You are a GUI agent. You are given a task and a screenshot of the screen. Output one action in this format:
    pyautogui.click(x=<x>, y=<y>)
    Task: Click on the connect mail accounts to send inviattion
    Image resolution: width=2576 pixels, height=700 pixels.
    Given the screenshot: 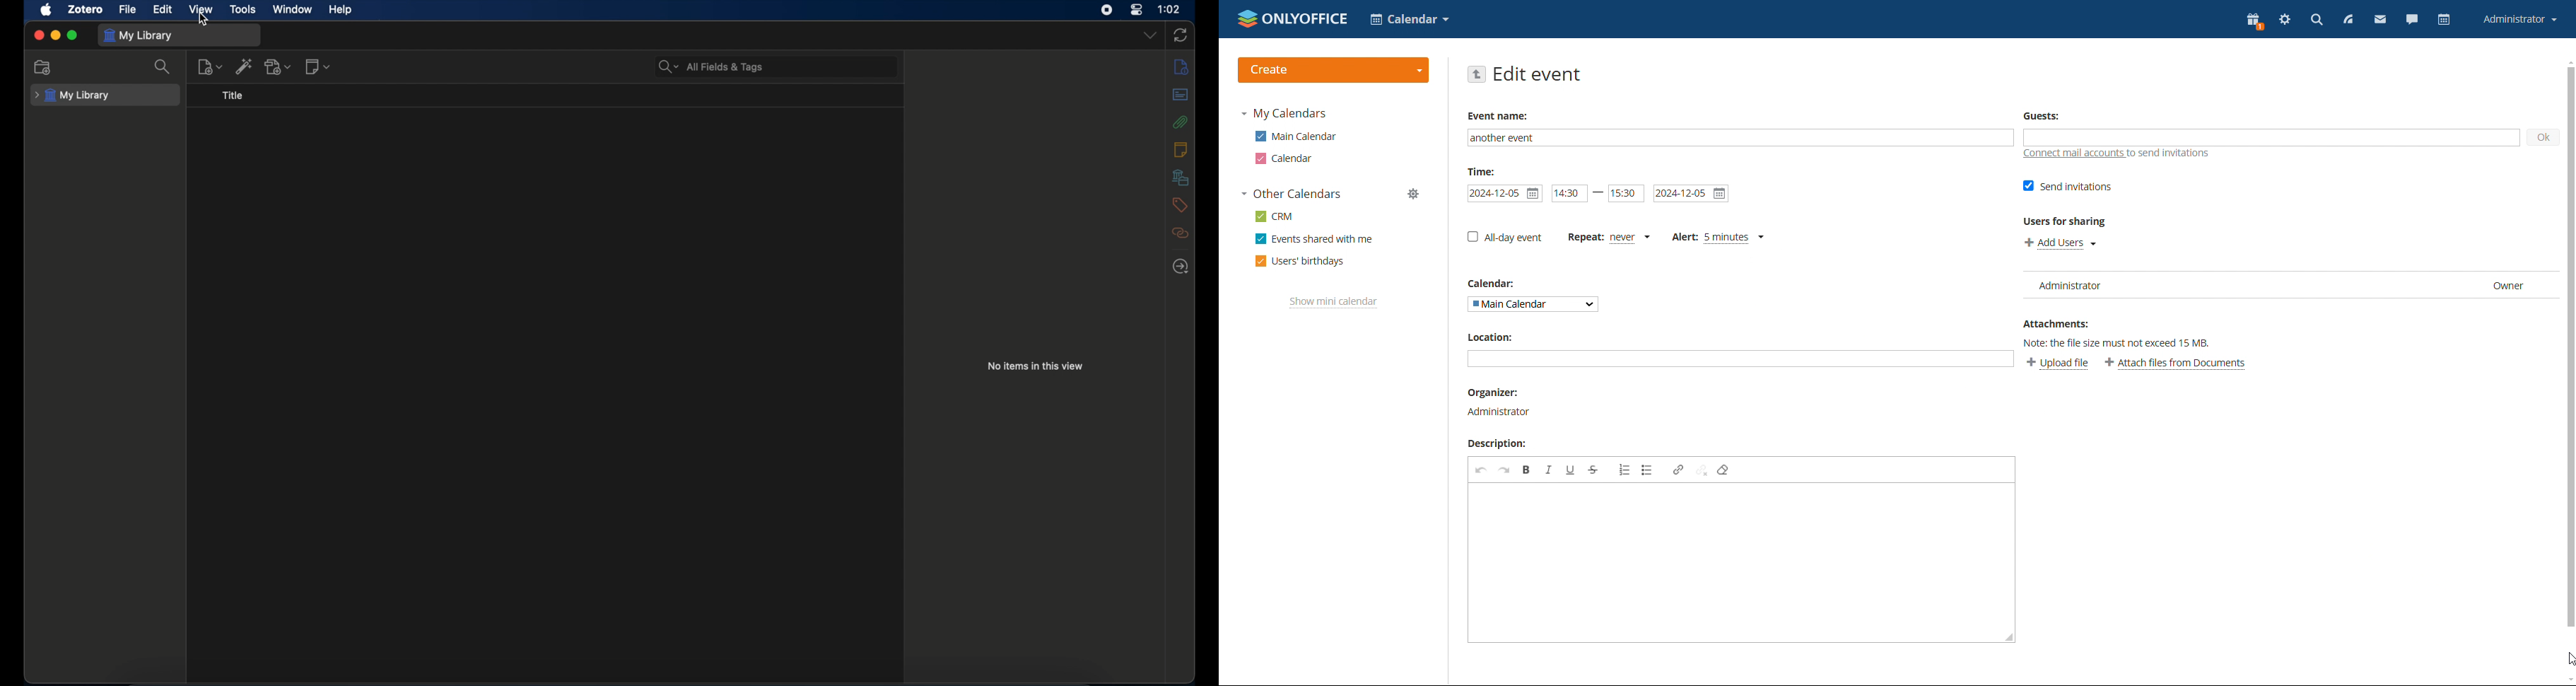 What is the action you would take?
    pyautogui.click(x=2117, y=153)
    